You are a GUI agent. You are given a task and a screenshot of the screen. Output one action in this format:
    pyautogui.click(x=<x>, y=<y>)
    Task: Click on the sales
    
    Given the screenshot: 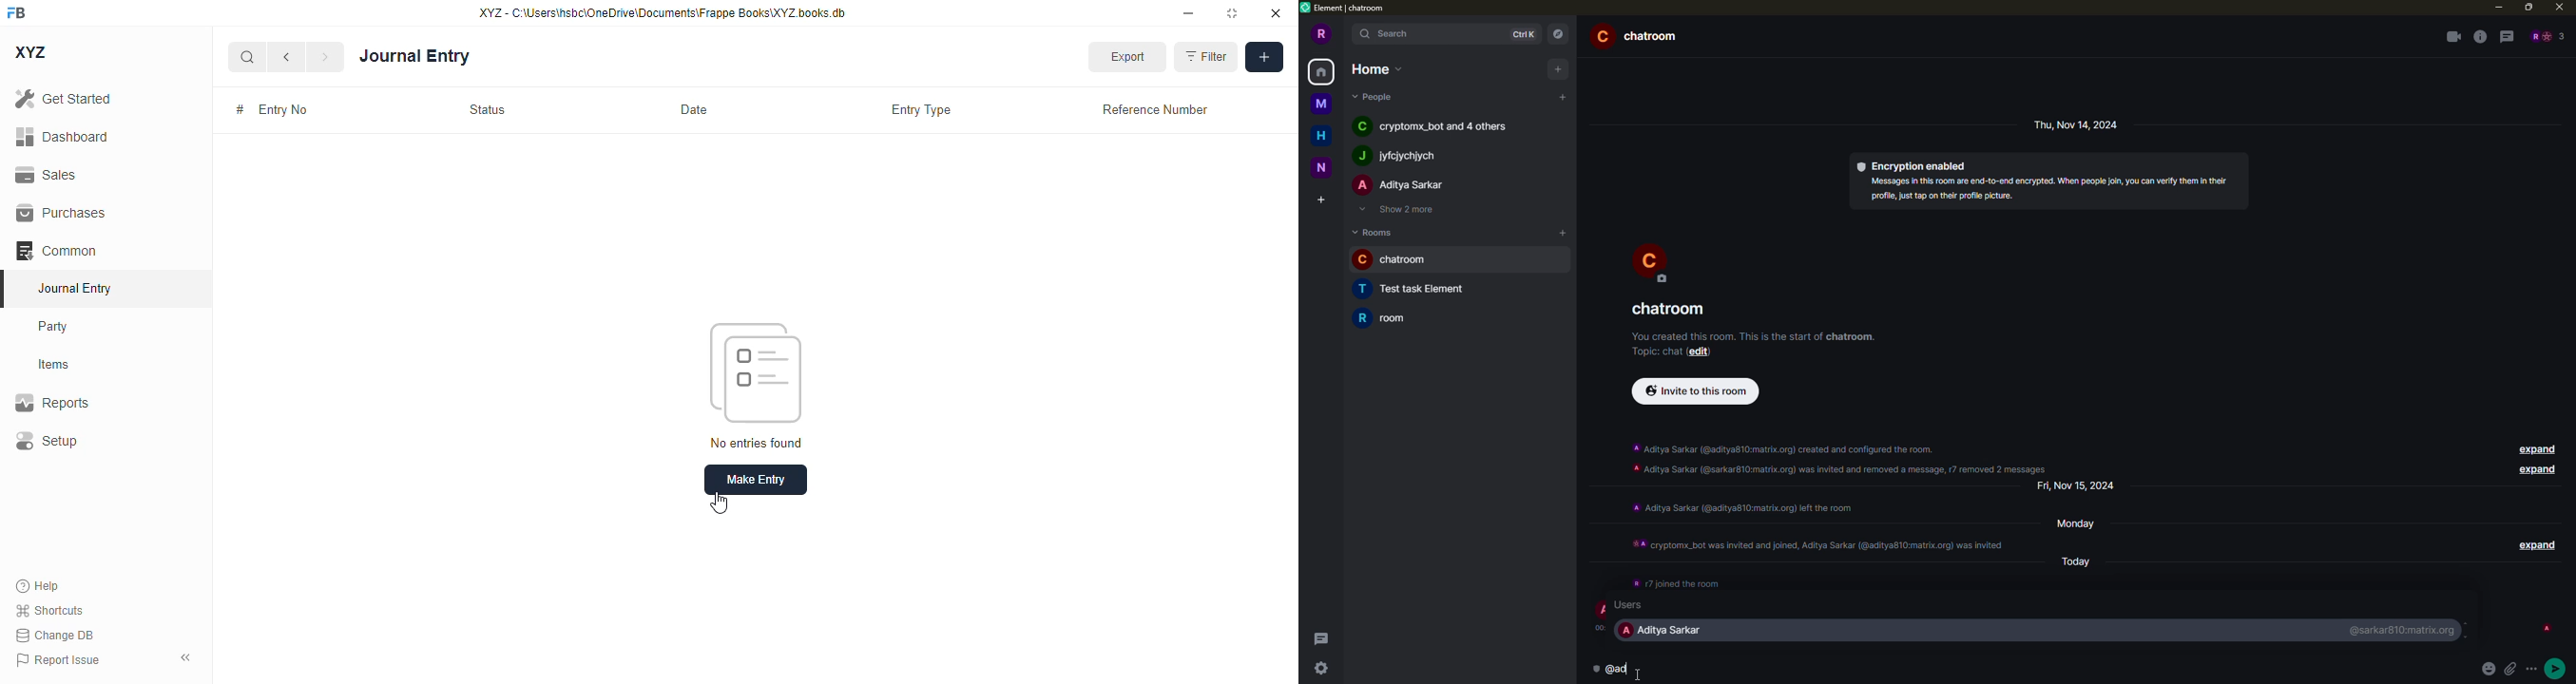 What is the action you would take?
    pyautogui.click(x=48, y=176)
    